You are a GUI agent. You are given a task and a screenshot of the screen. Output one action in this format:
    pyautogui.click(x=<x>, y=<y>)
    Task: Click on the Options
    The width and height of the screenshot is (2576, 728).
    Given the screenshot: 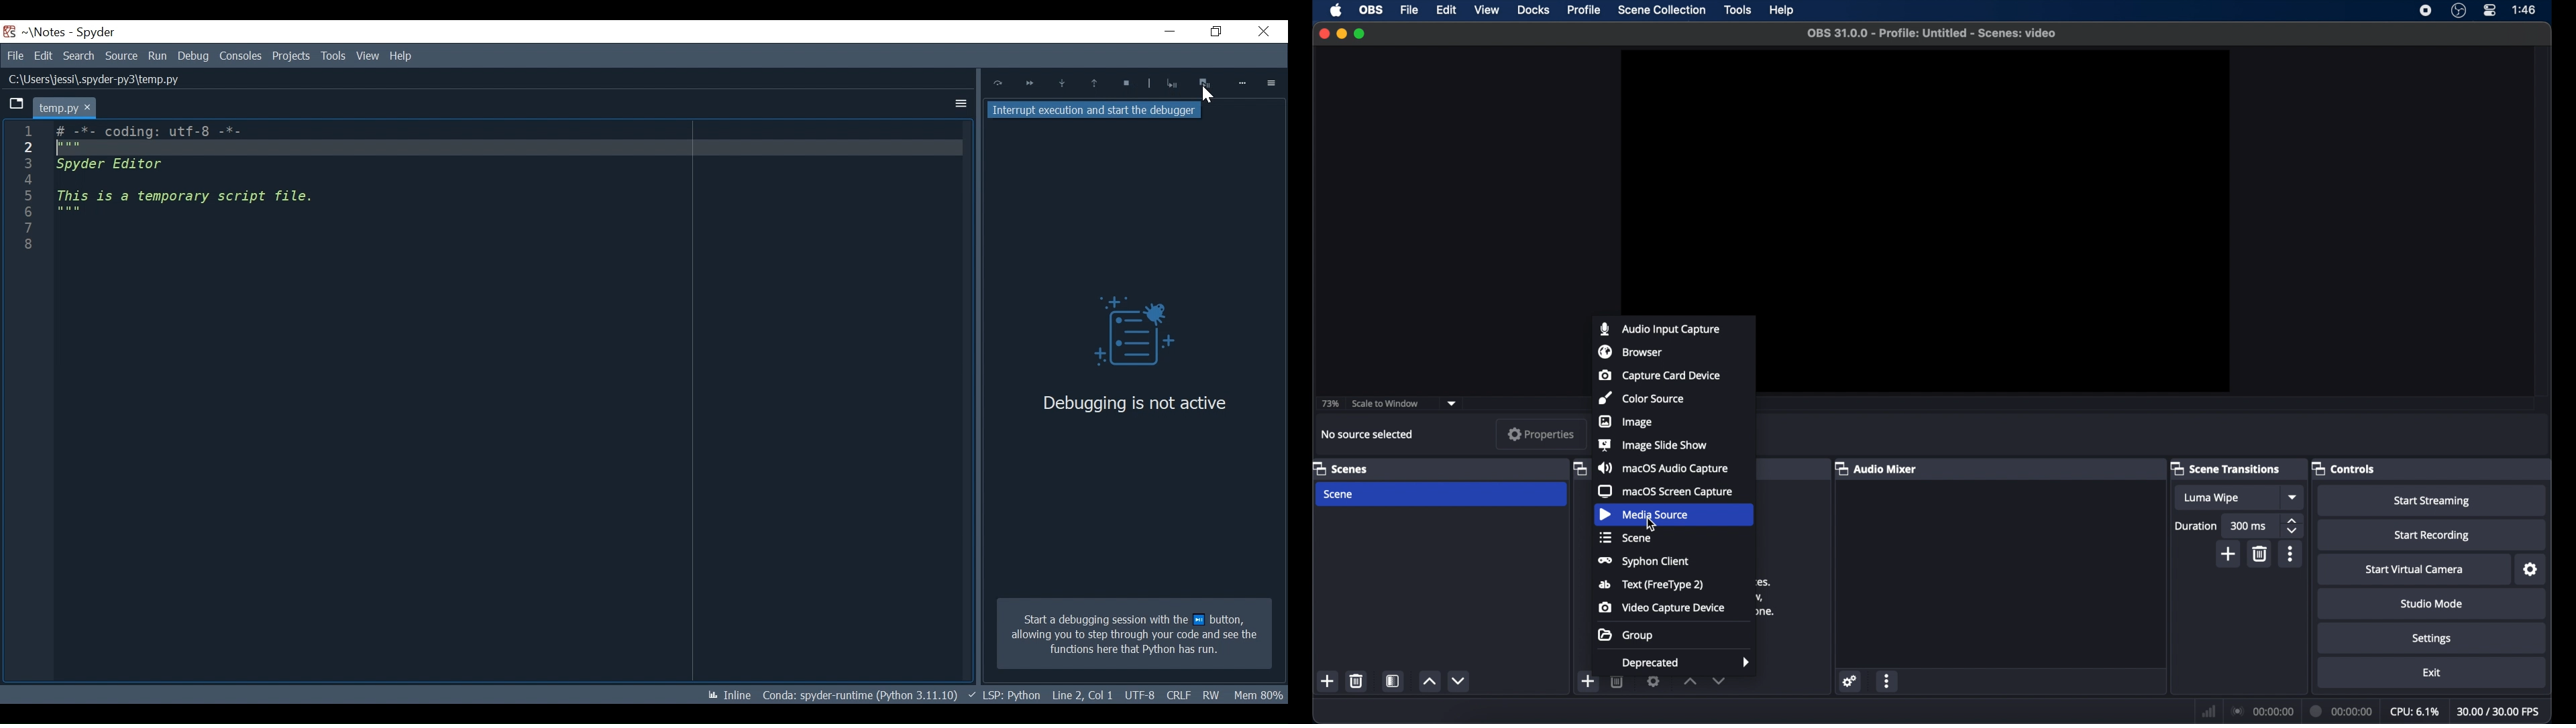 What is the action you would take?
    pyautogui.click(x=1272, y=82)
    